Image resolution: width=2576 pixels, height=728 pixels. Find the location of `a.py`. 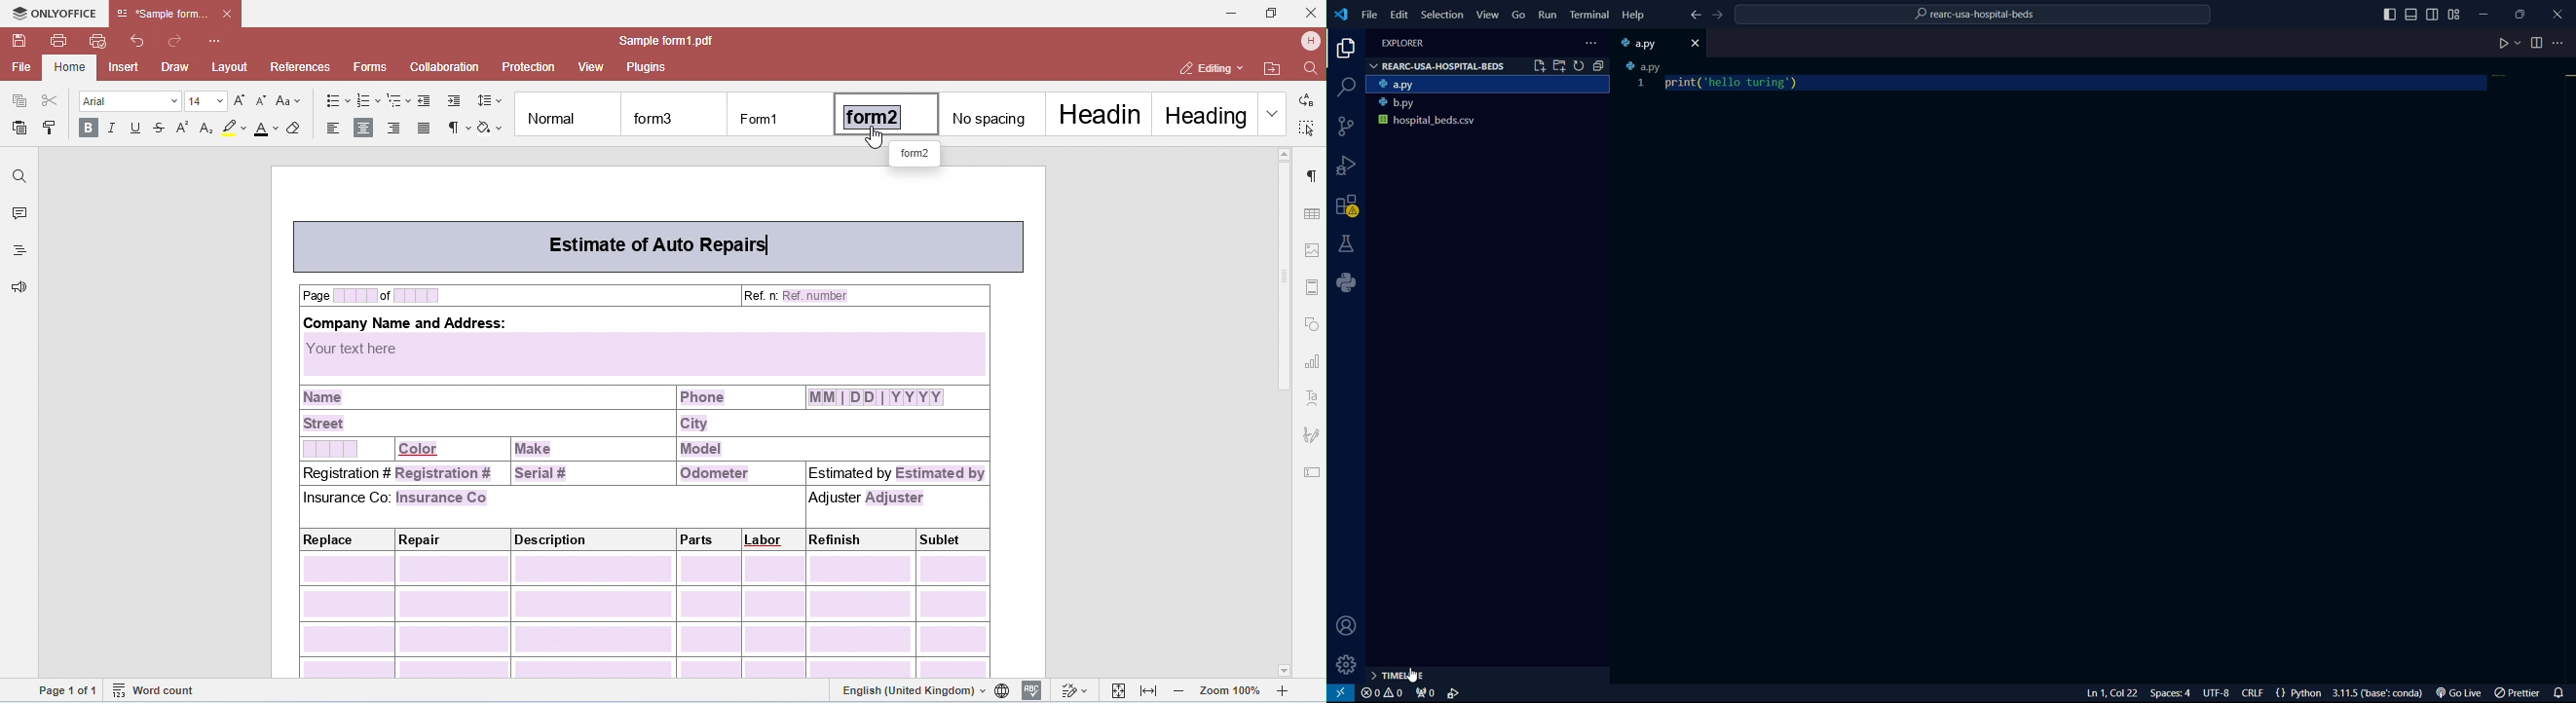

a.py is located at coordinates (1645, 43).